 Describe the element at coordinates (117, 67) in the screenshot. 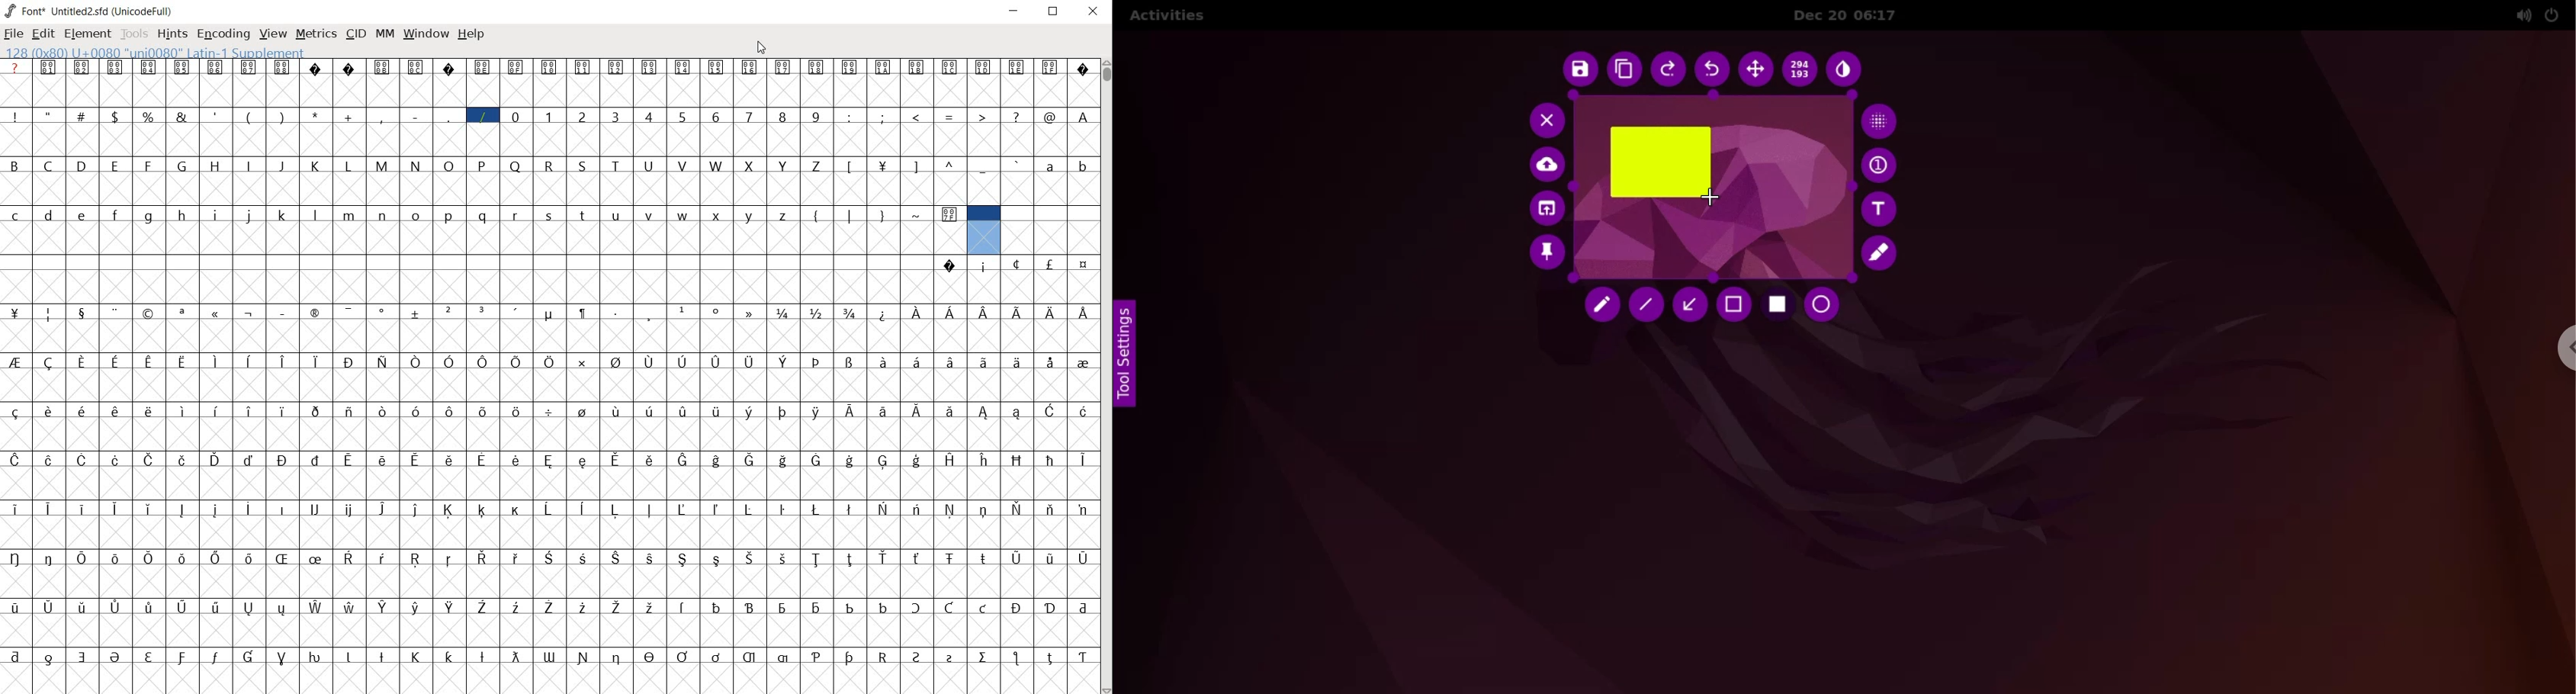

I see `Symbol` at that location.